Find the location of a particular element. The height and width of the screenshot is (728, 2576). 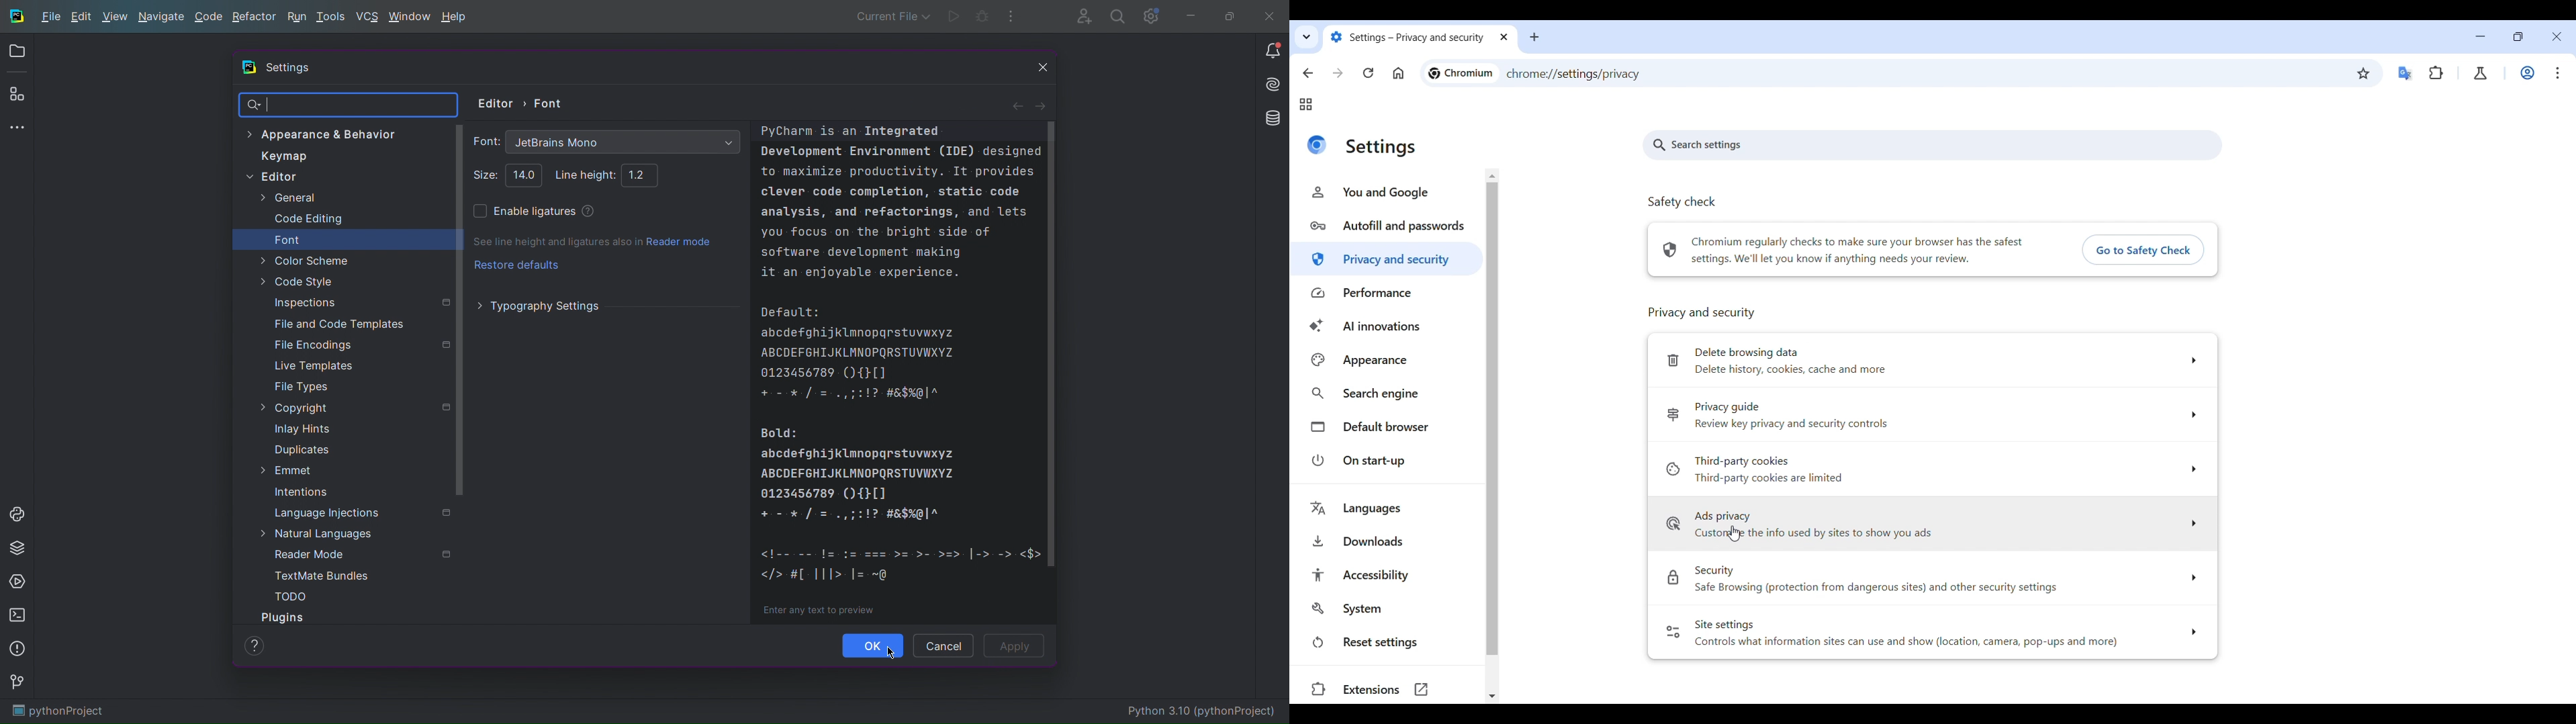

Title of current page is located at coordinates (1381, 148).